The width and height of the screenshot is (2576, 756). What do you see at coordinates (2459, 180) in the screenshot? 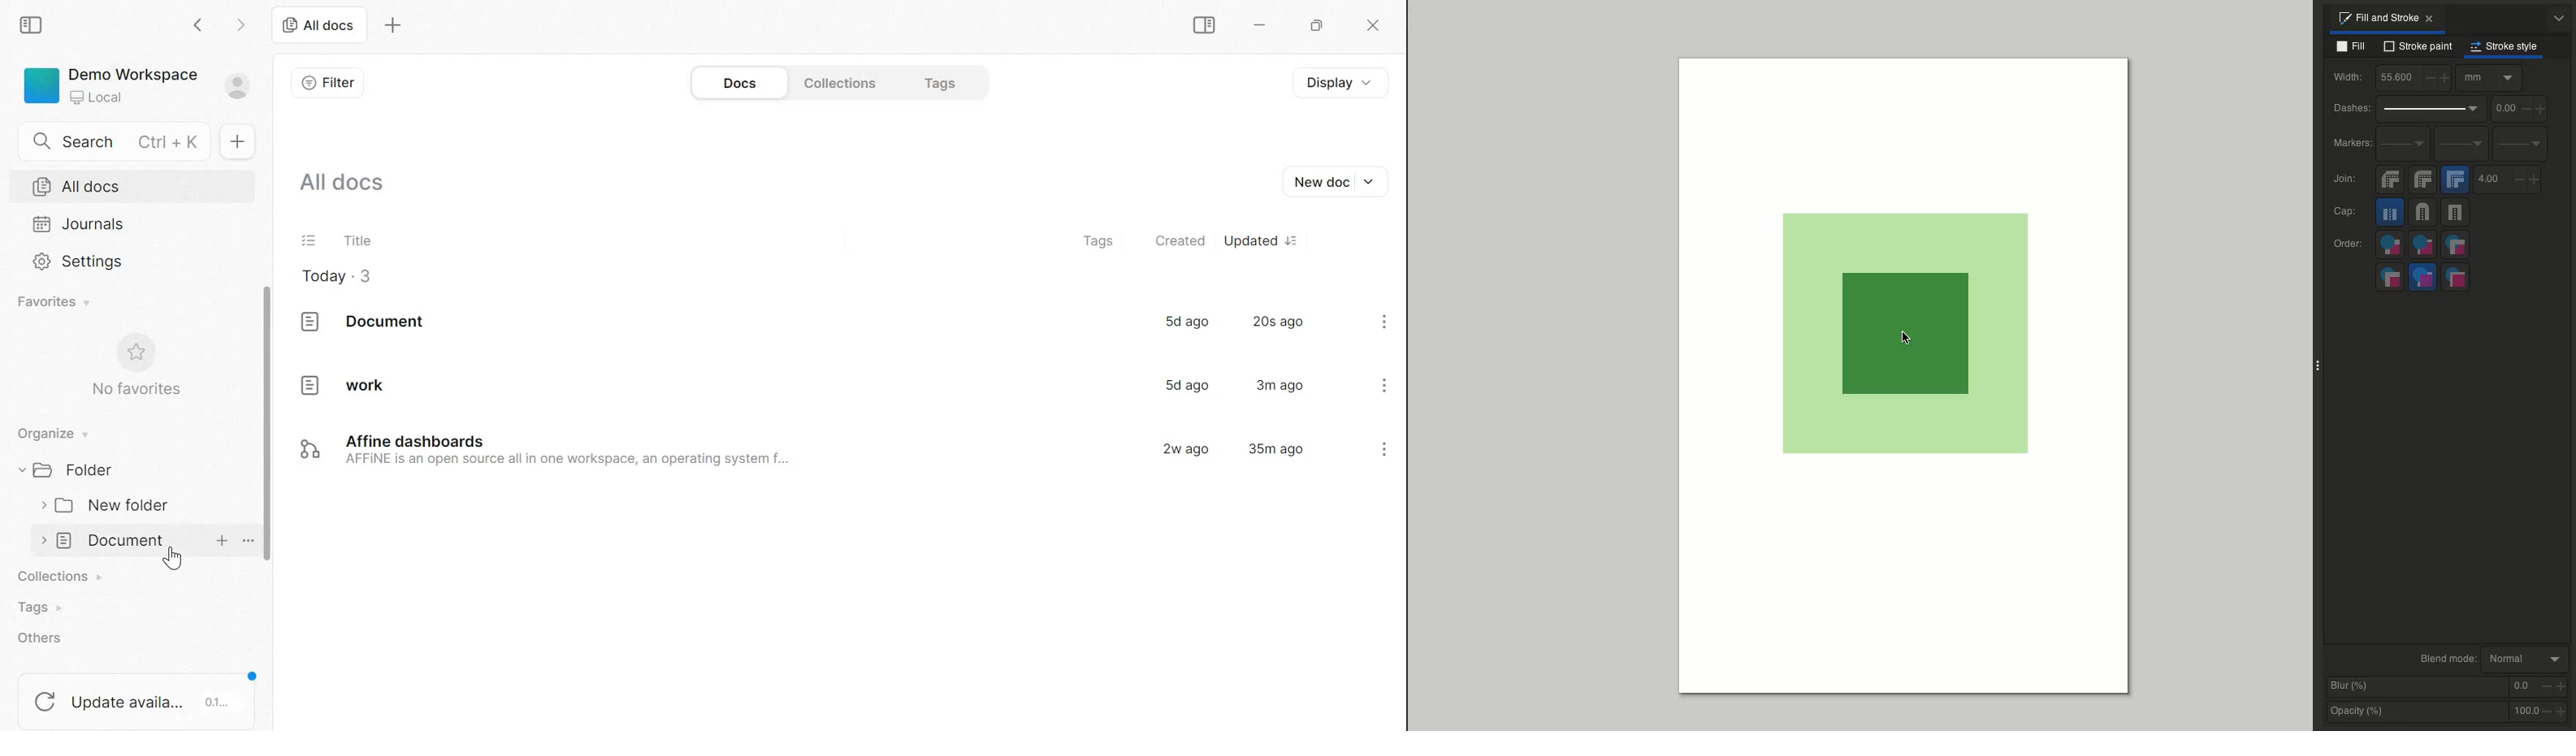
I see `Miter join` at bounding box center [2459, 180].